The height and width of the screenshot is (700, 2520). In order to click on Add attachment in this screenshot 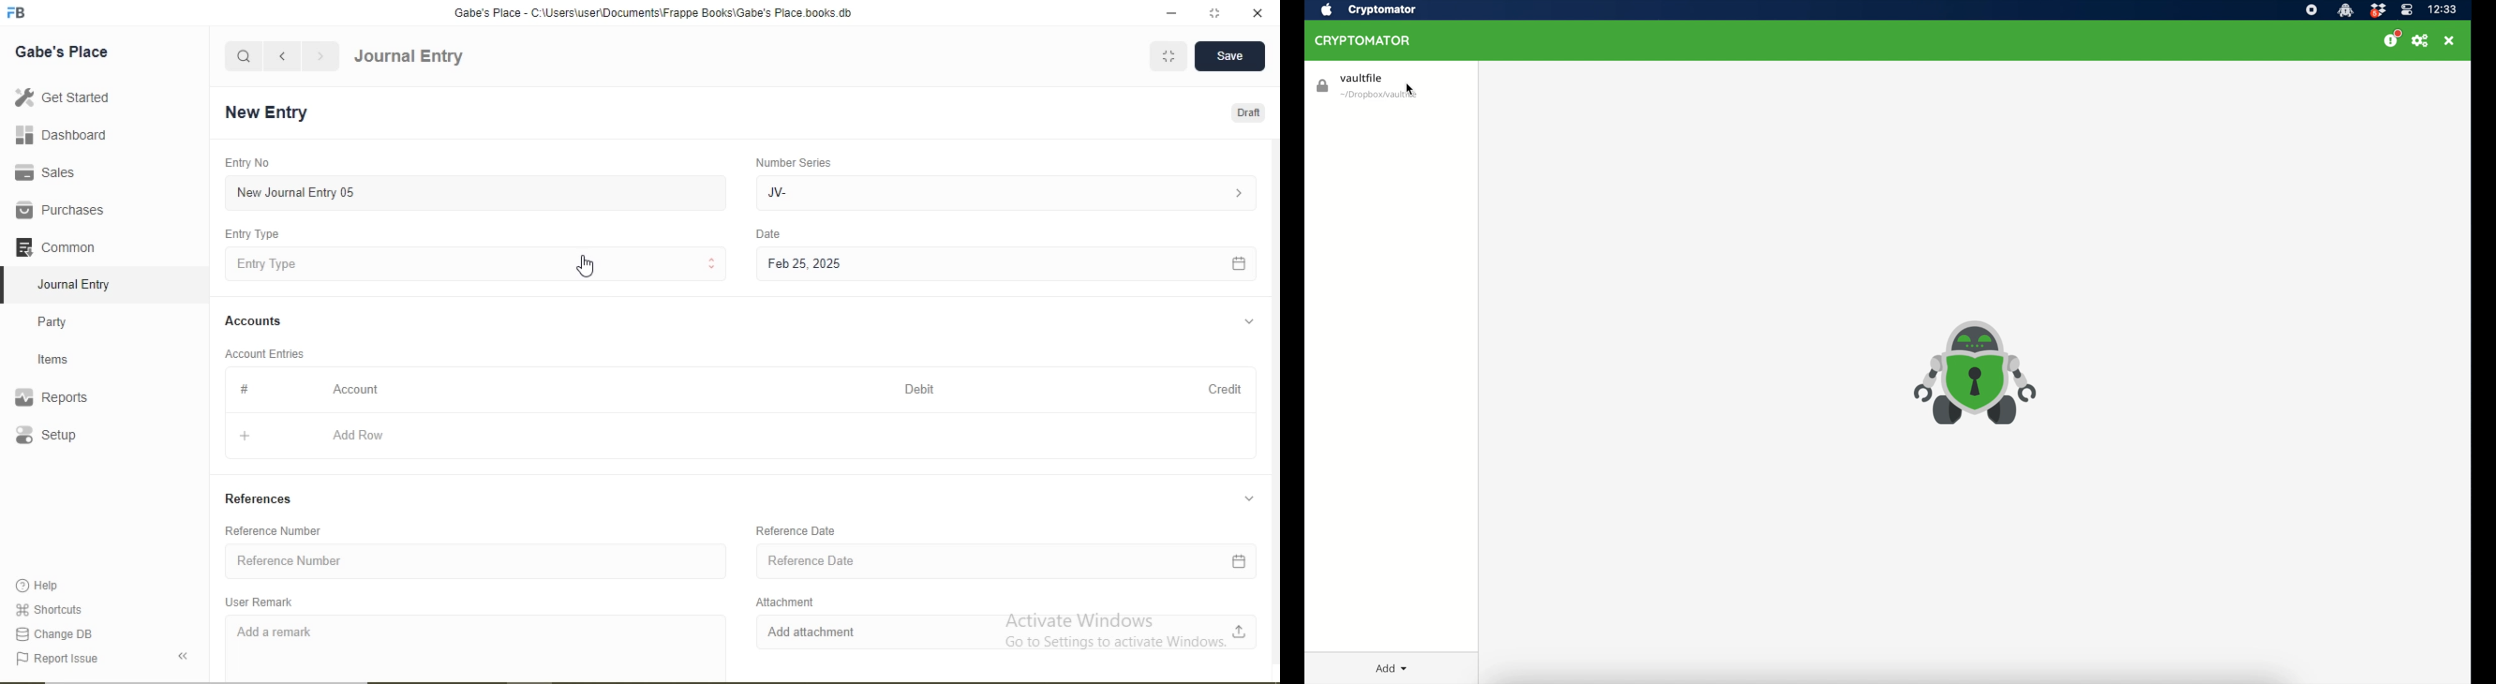, I will do `click(1006, 632)`.